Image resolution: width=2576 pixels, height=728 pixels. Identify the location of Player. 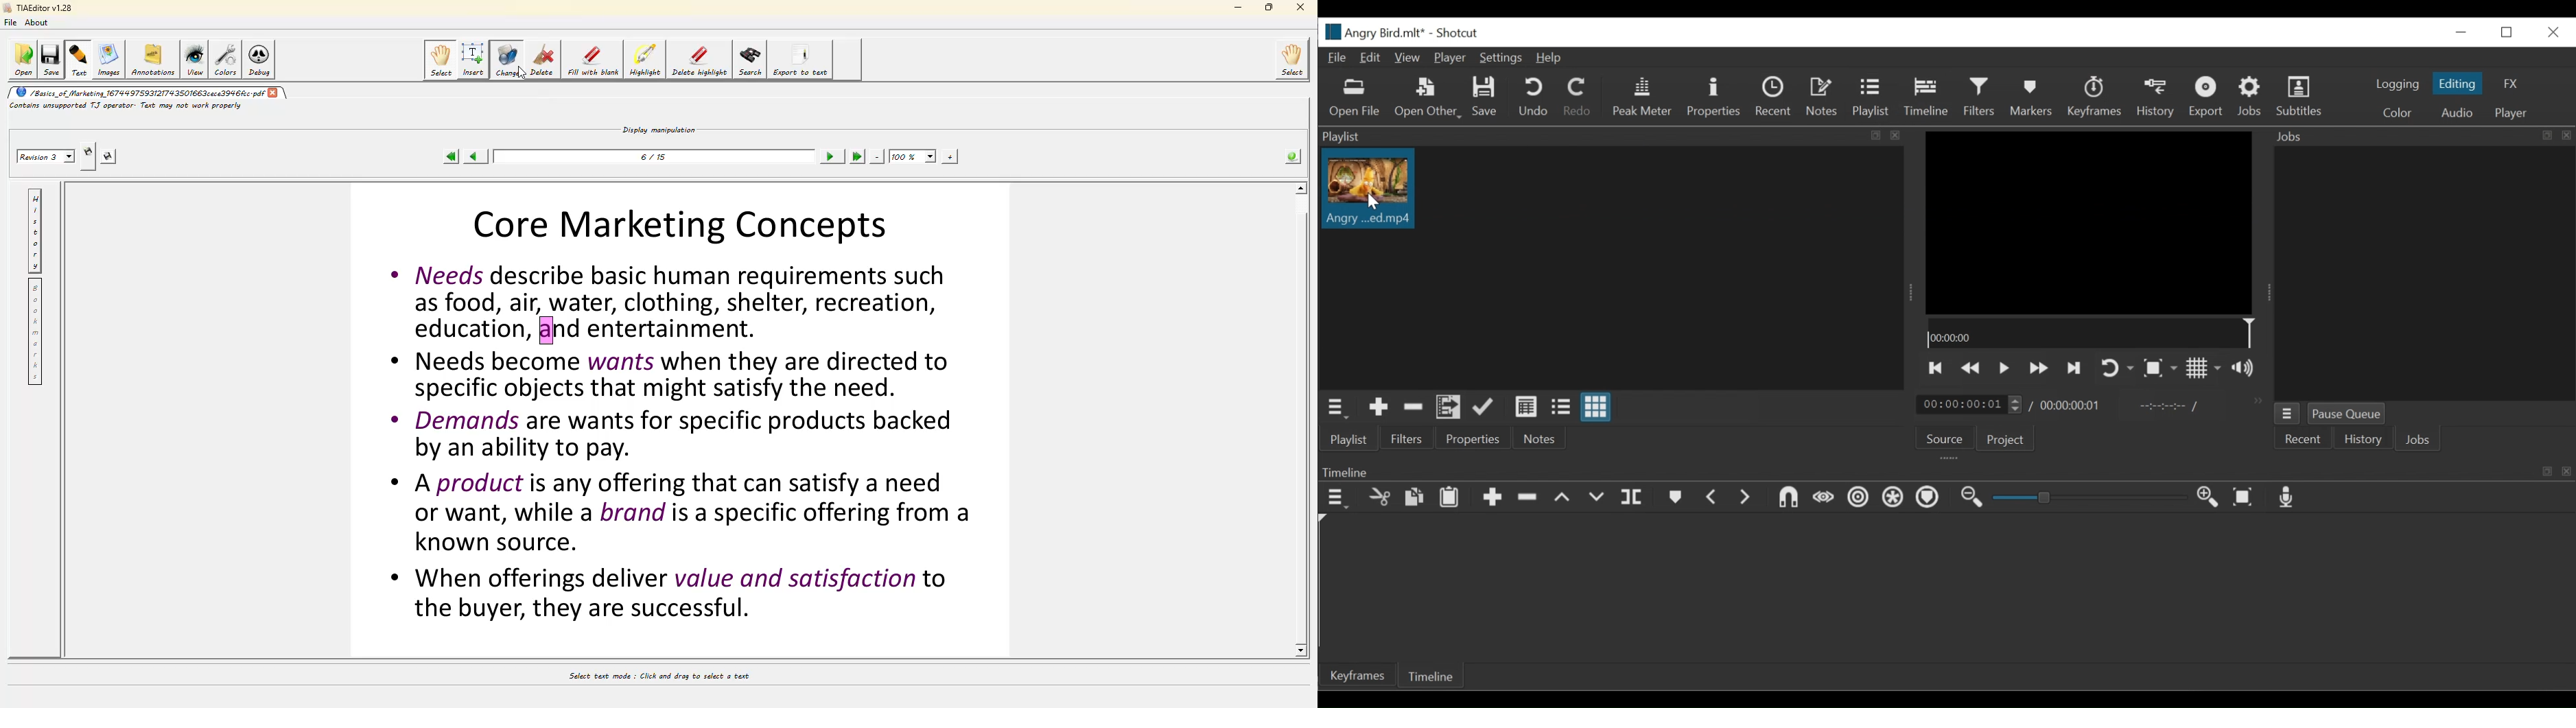
(1449, 56).